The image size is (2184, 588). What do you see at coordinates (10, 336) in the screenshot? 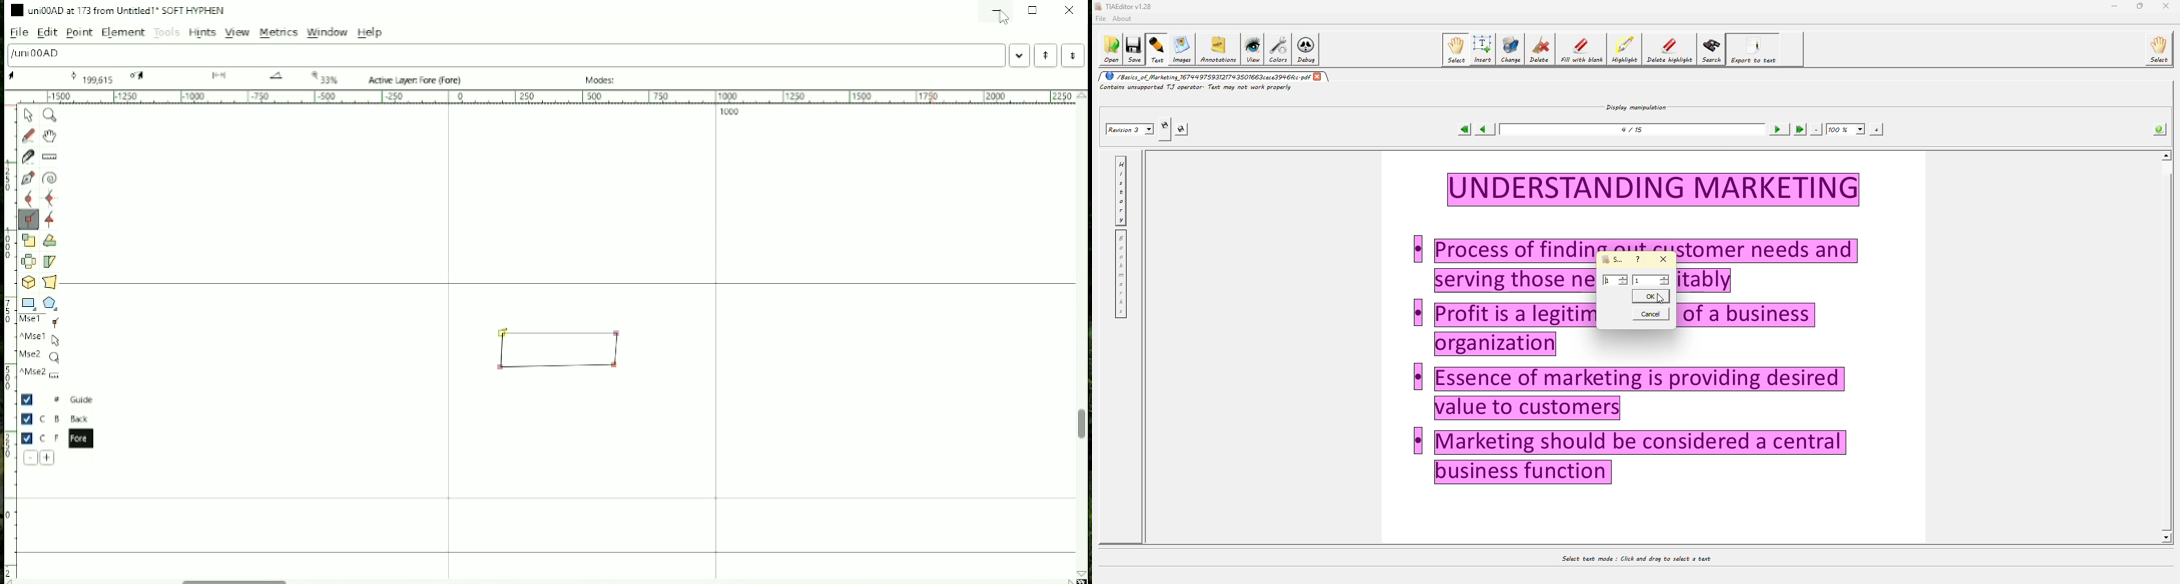
I see `Vertical scale` at bounding box center [10, 336].